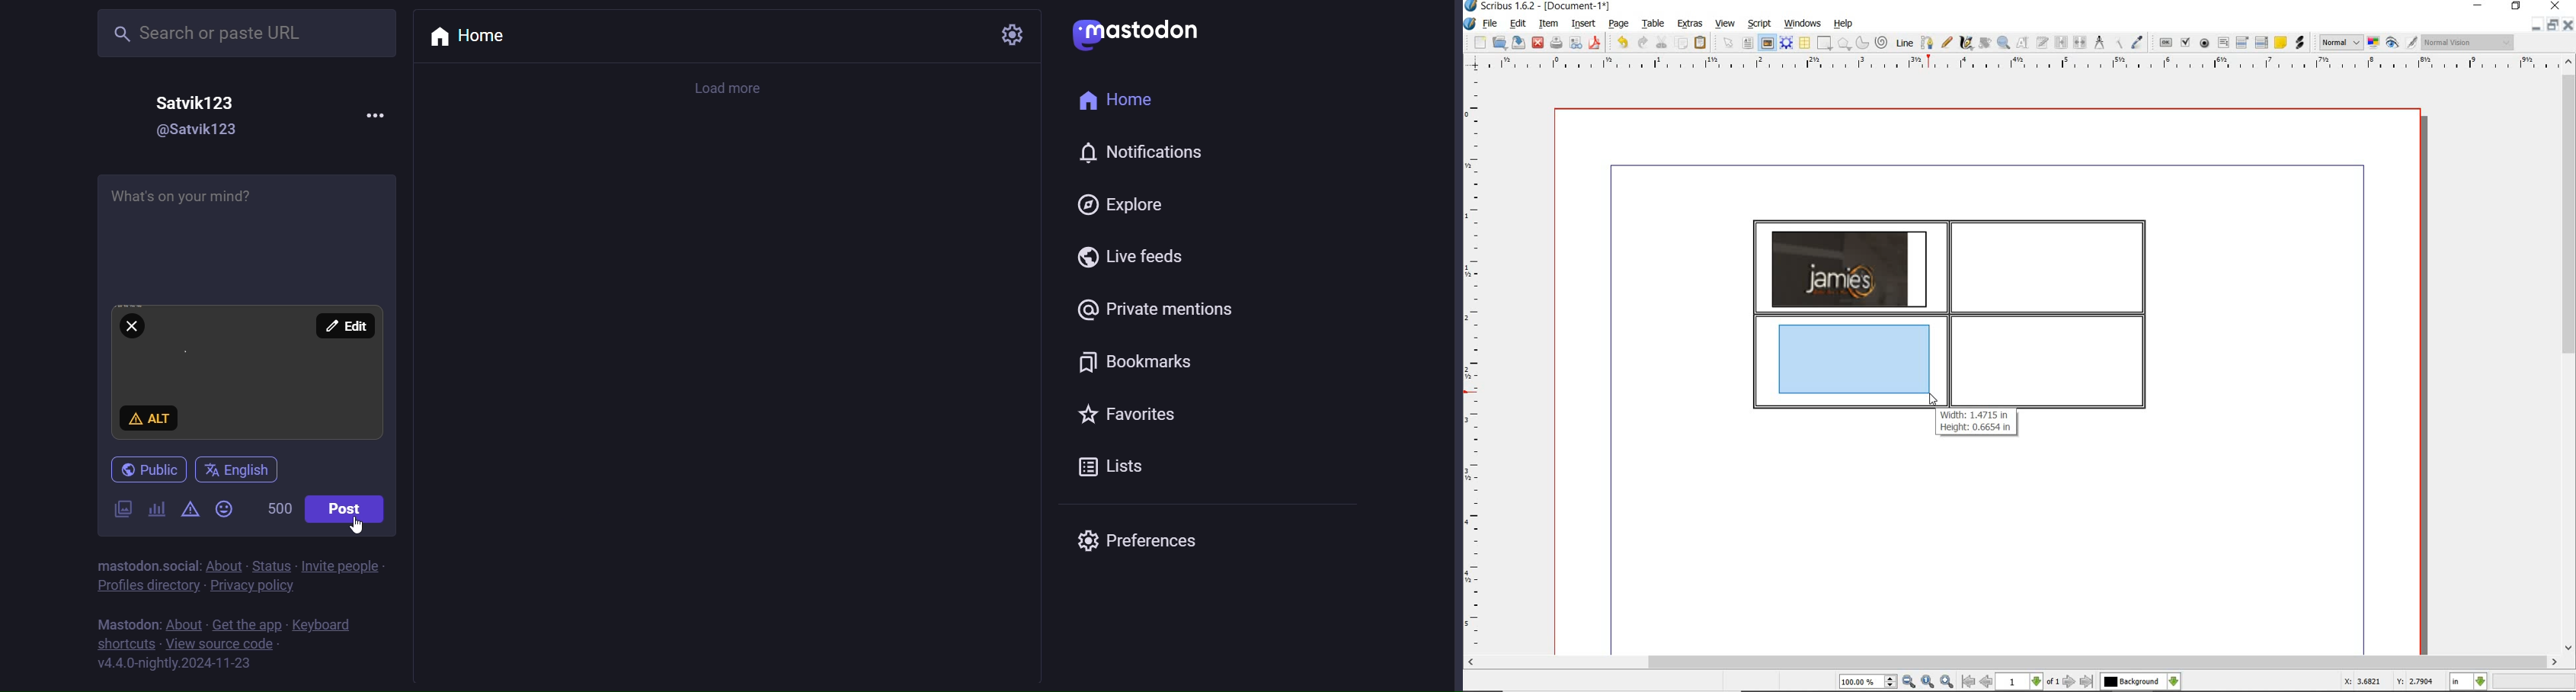 This screenshot has height=700, width=2576. What do you see at coordinates (1748, 44) in the screenshot?
I see `text frame` at bounding box center [1748, 44].